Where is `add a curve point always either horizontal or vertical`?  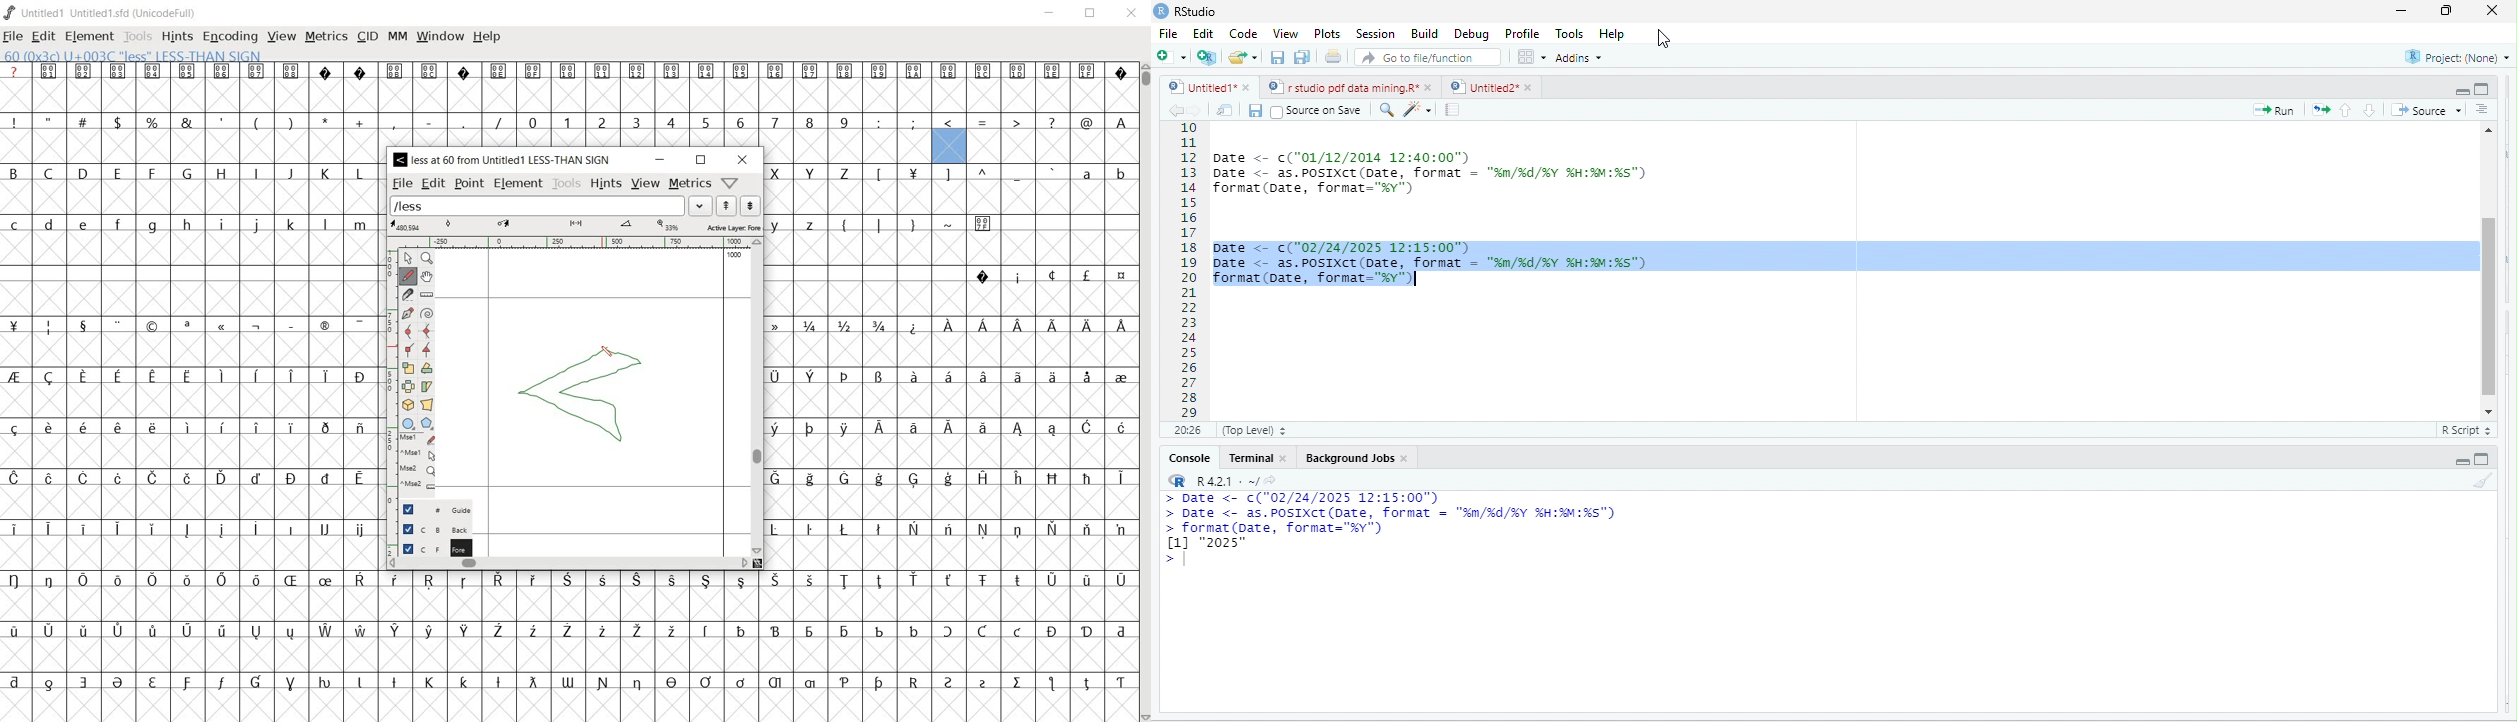 add a curve point always either horizontal or vertical is located at coordinates (425, 330).